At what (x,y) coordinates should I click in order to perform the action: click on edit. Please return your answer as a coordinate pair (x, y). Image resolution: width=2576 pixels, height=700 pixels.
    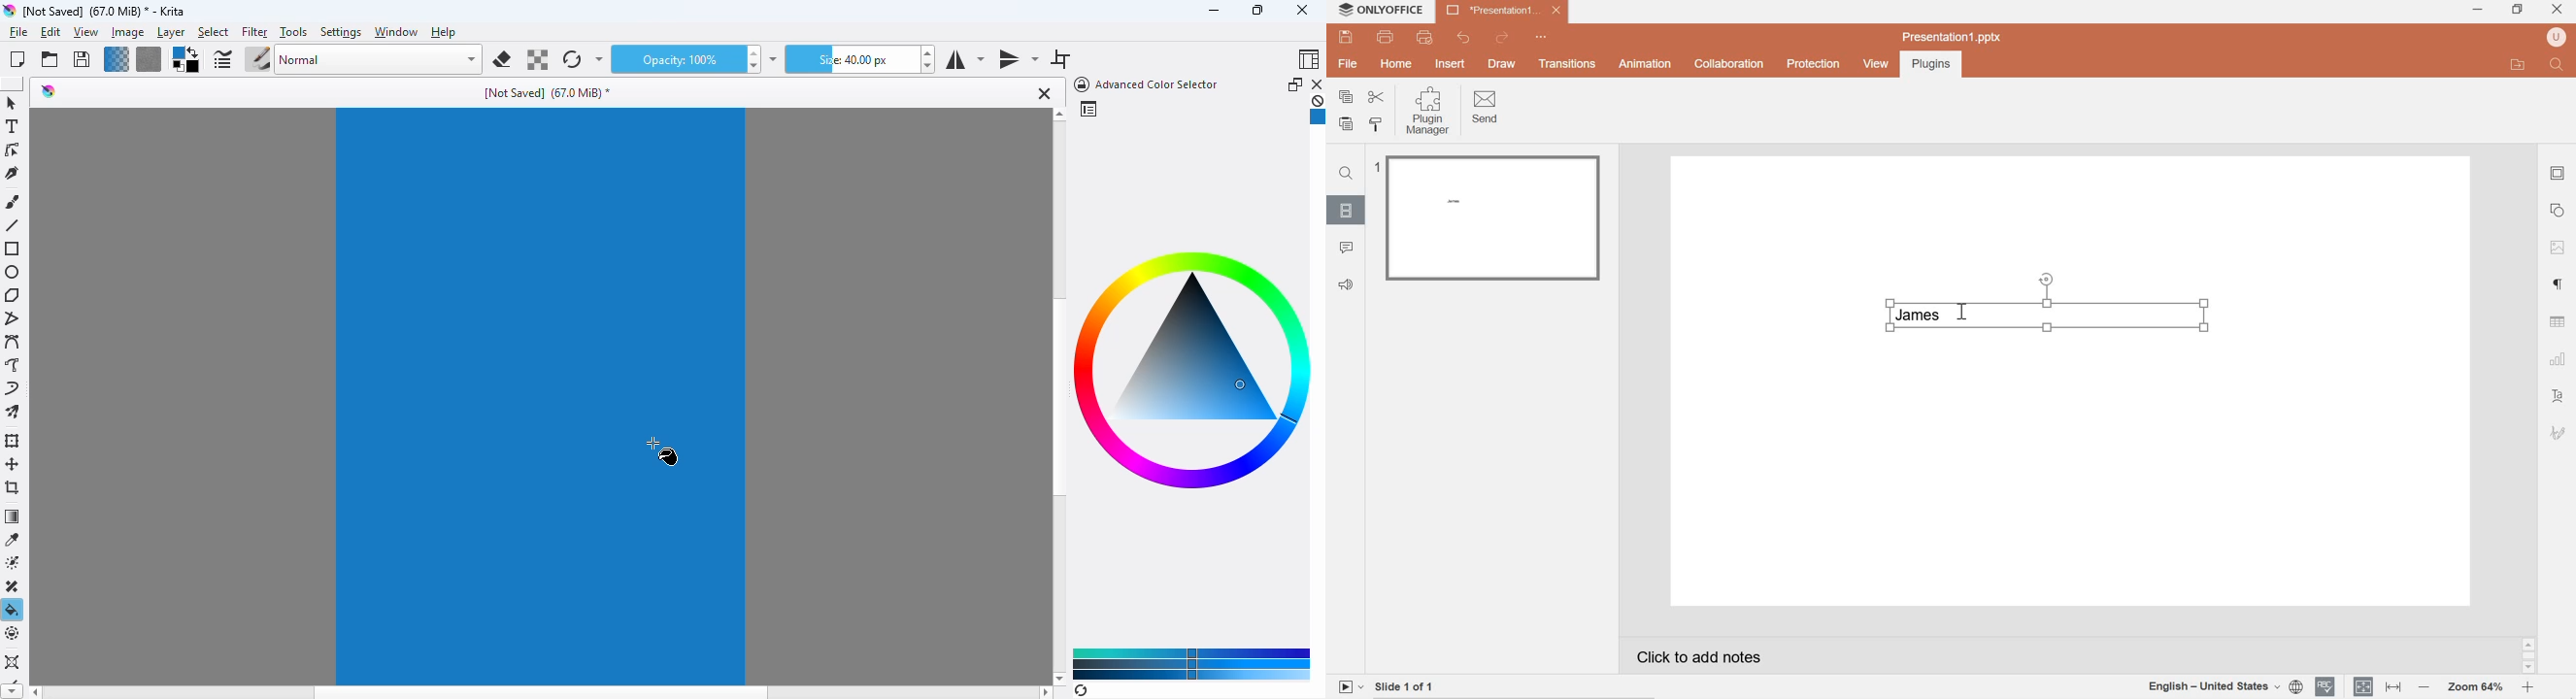
    Looking at the image, I should click on (50, 32).